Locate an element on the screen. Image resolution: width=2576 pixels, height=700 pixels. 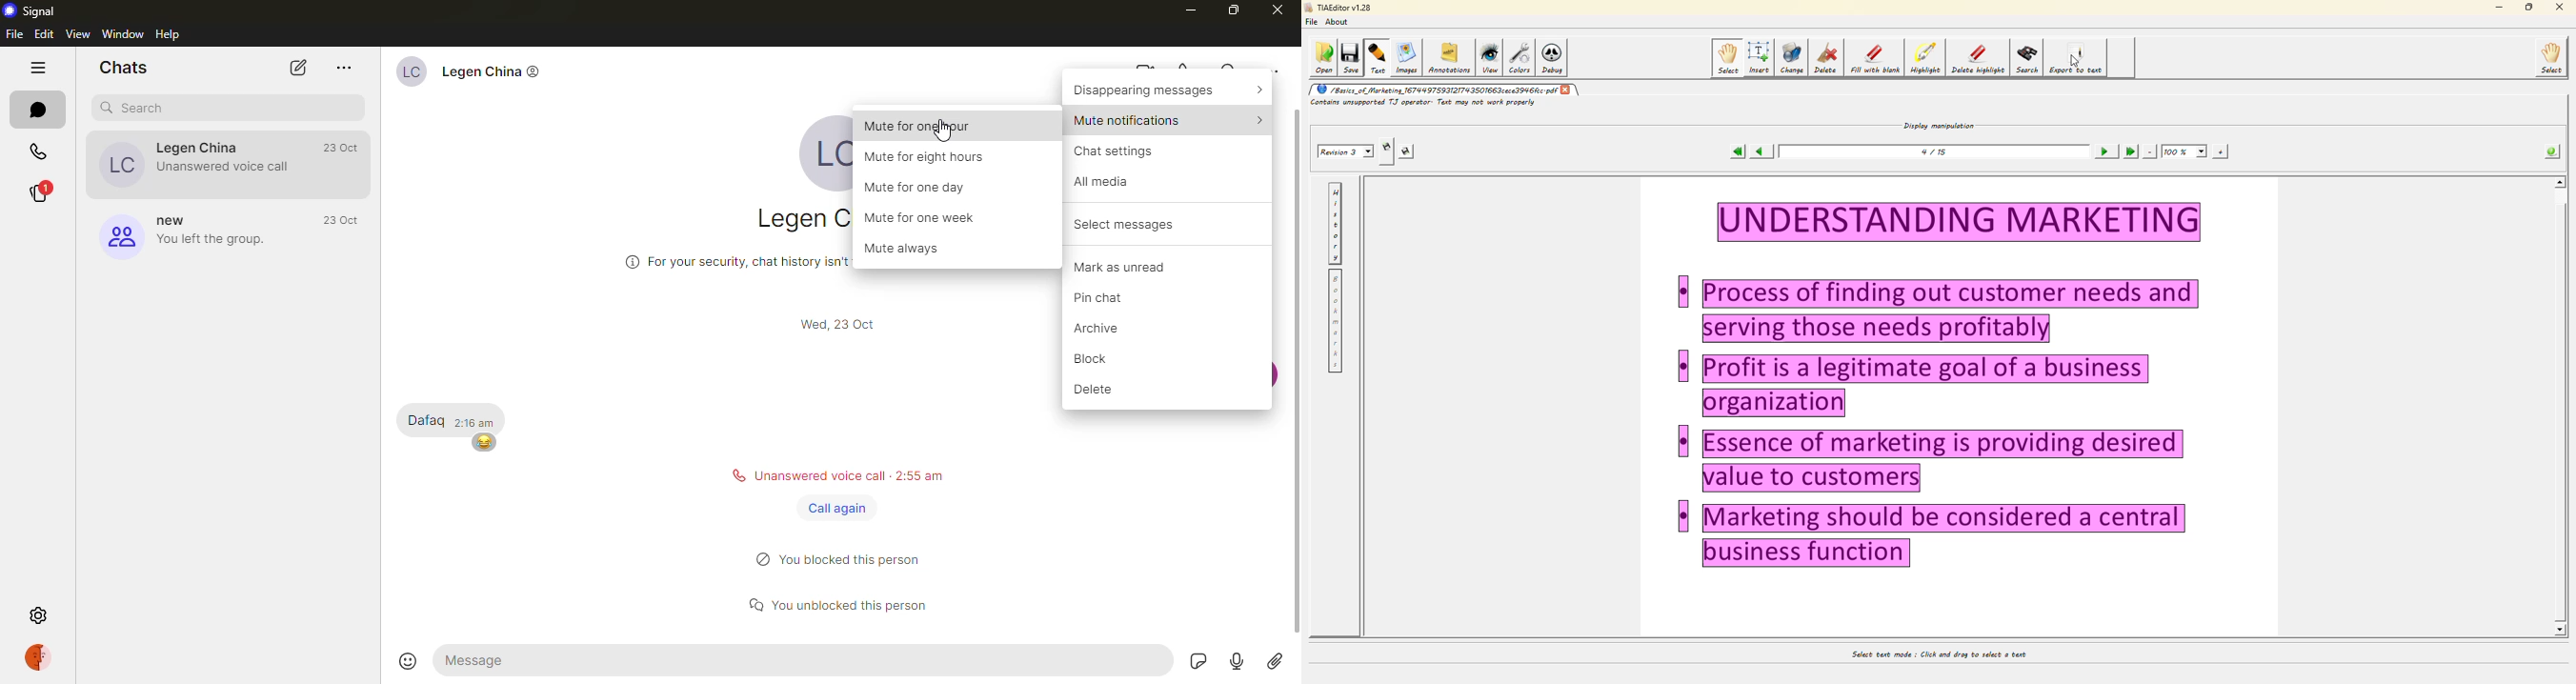
sticker is located at coordinates (1197, 663).